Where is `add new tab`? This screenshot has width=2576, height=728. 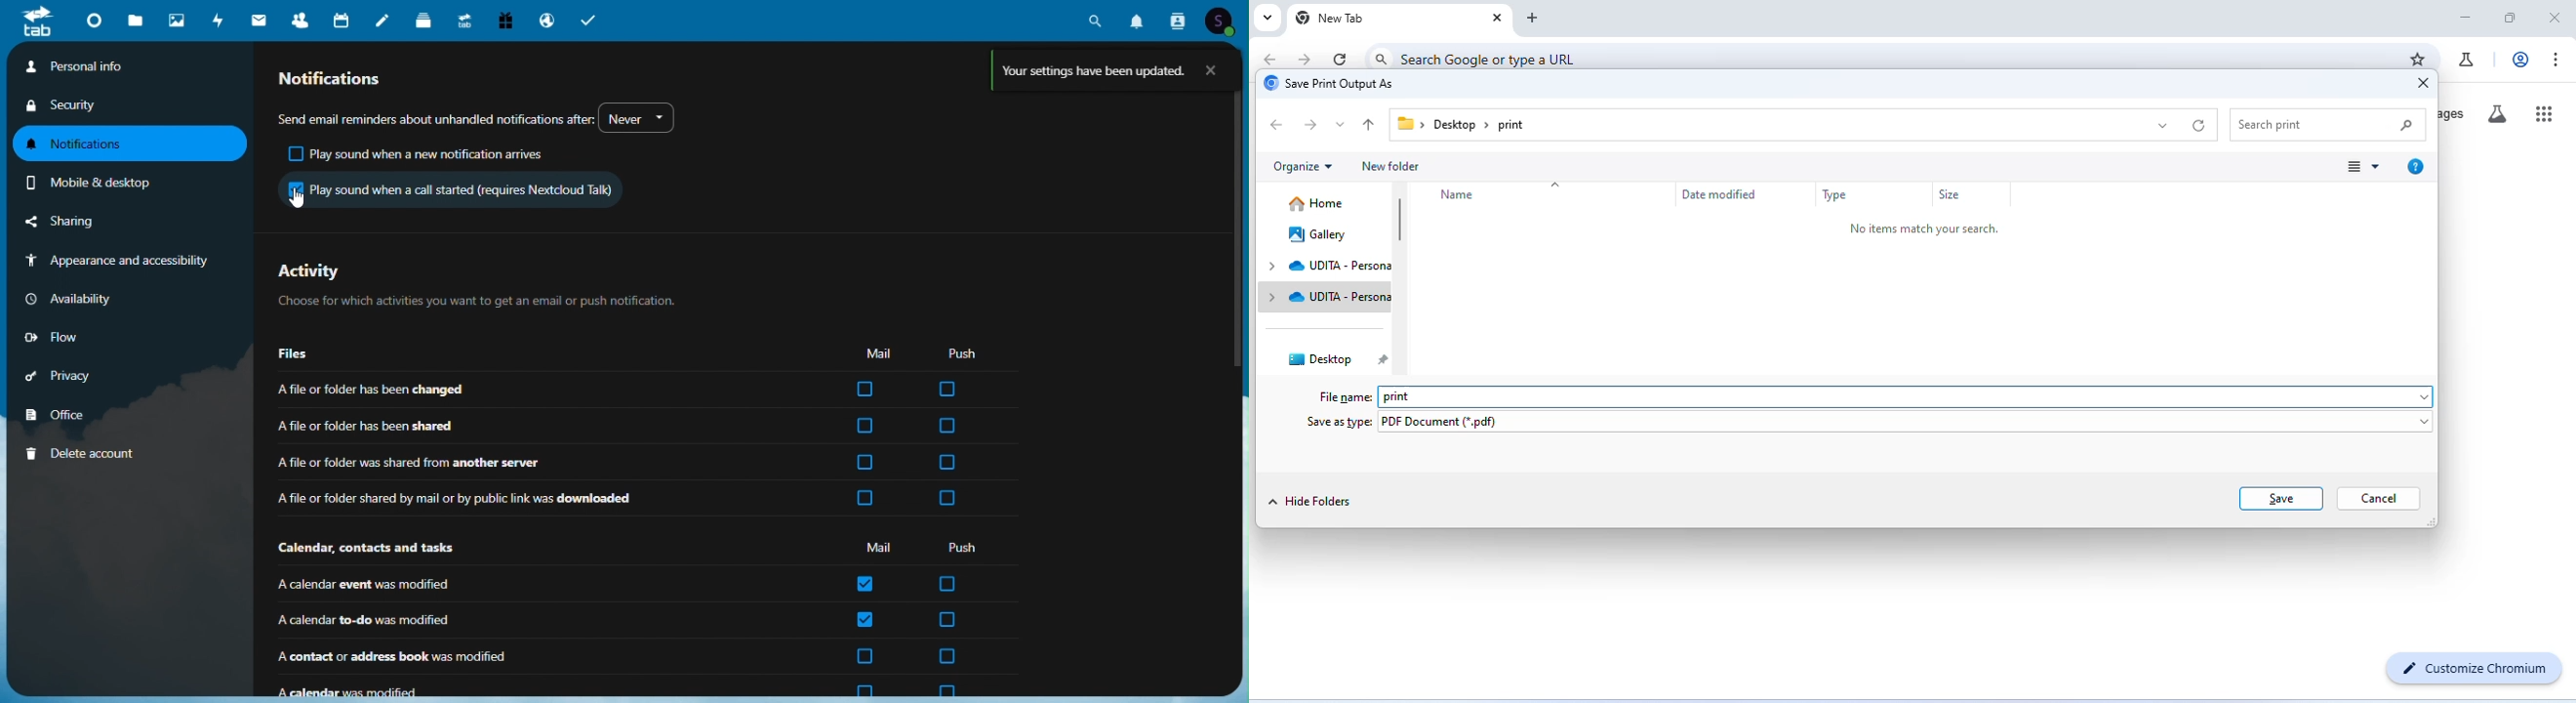 add new tab is located at coordinates (1535, 18).